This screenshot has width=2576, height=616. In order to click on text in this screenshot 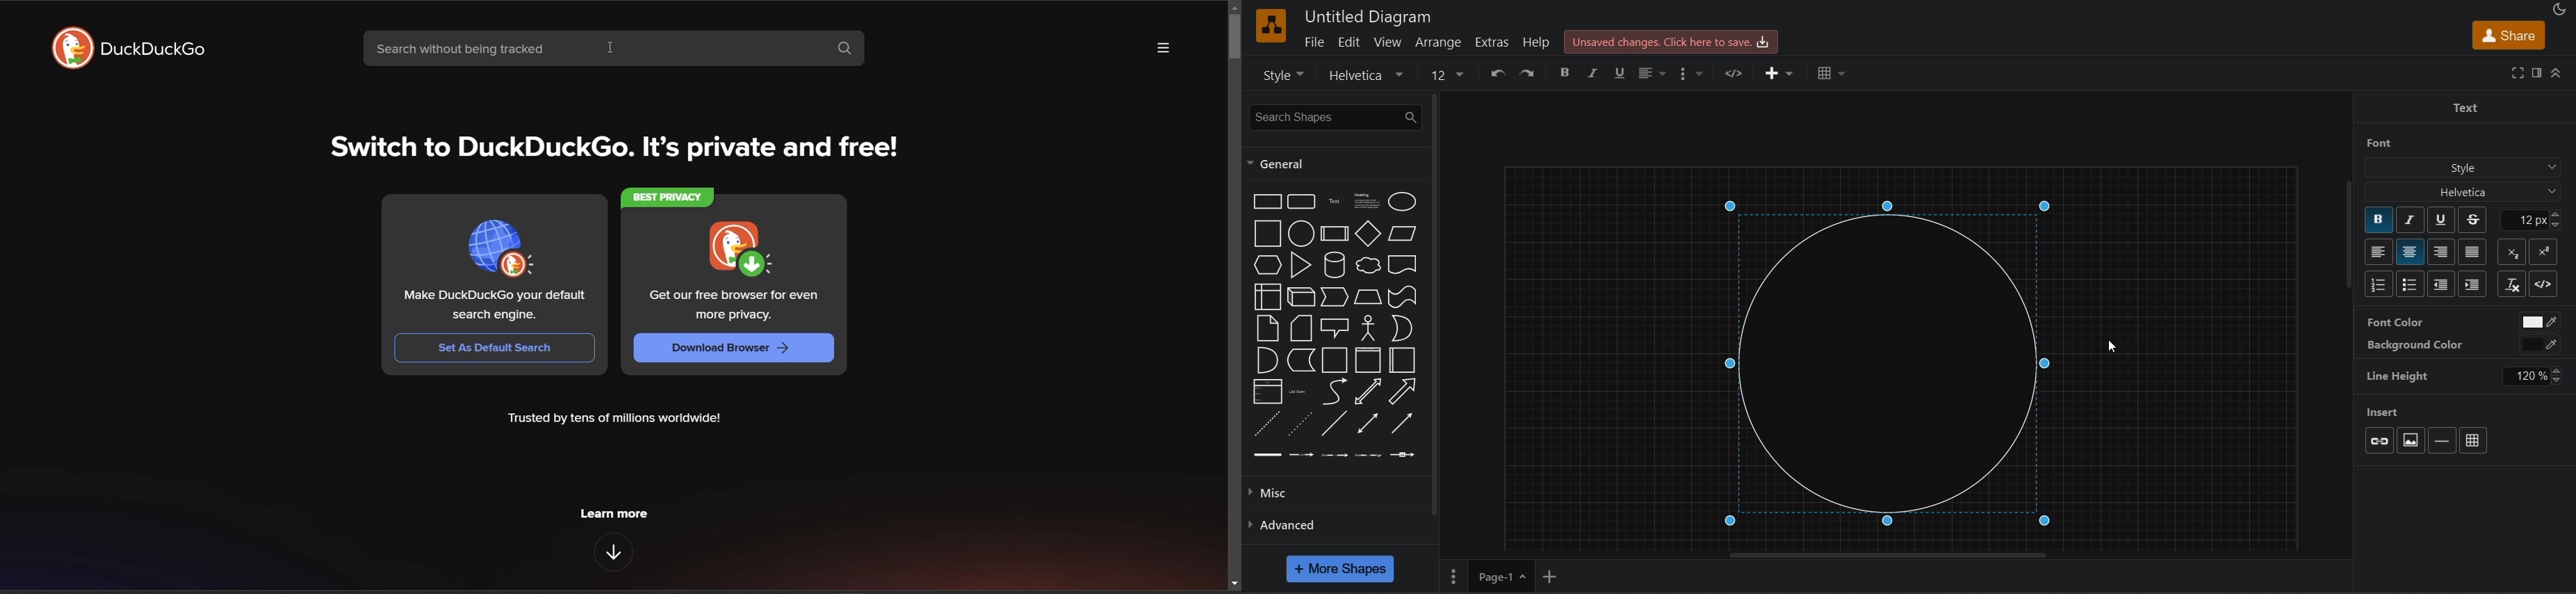, I will do `click(1333, 202)`.